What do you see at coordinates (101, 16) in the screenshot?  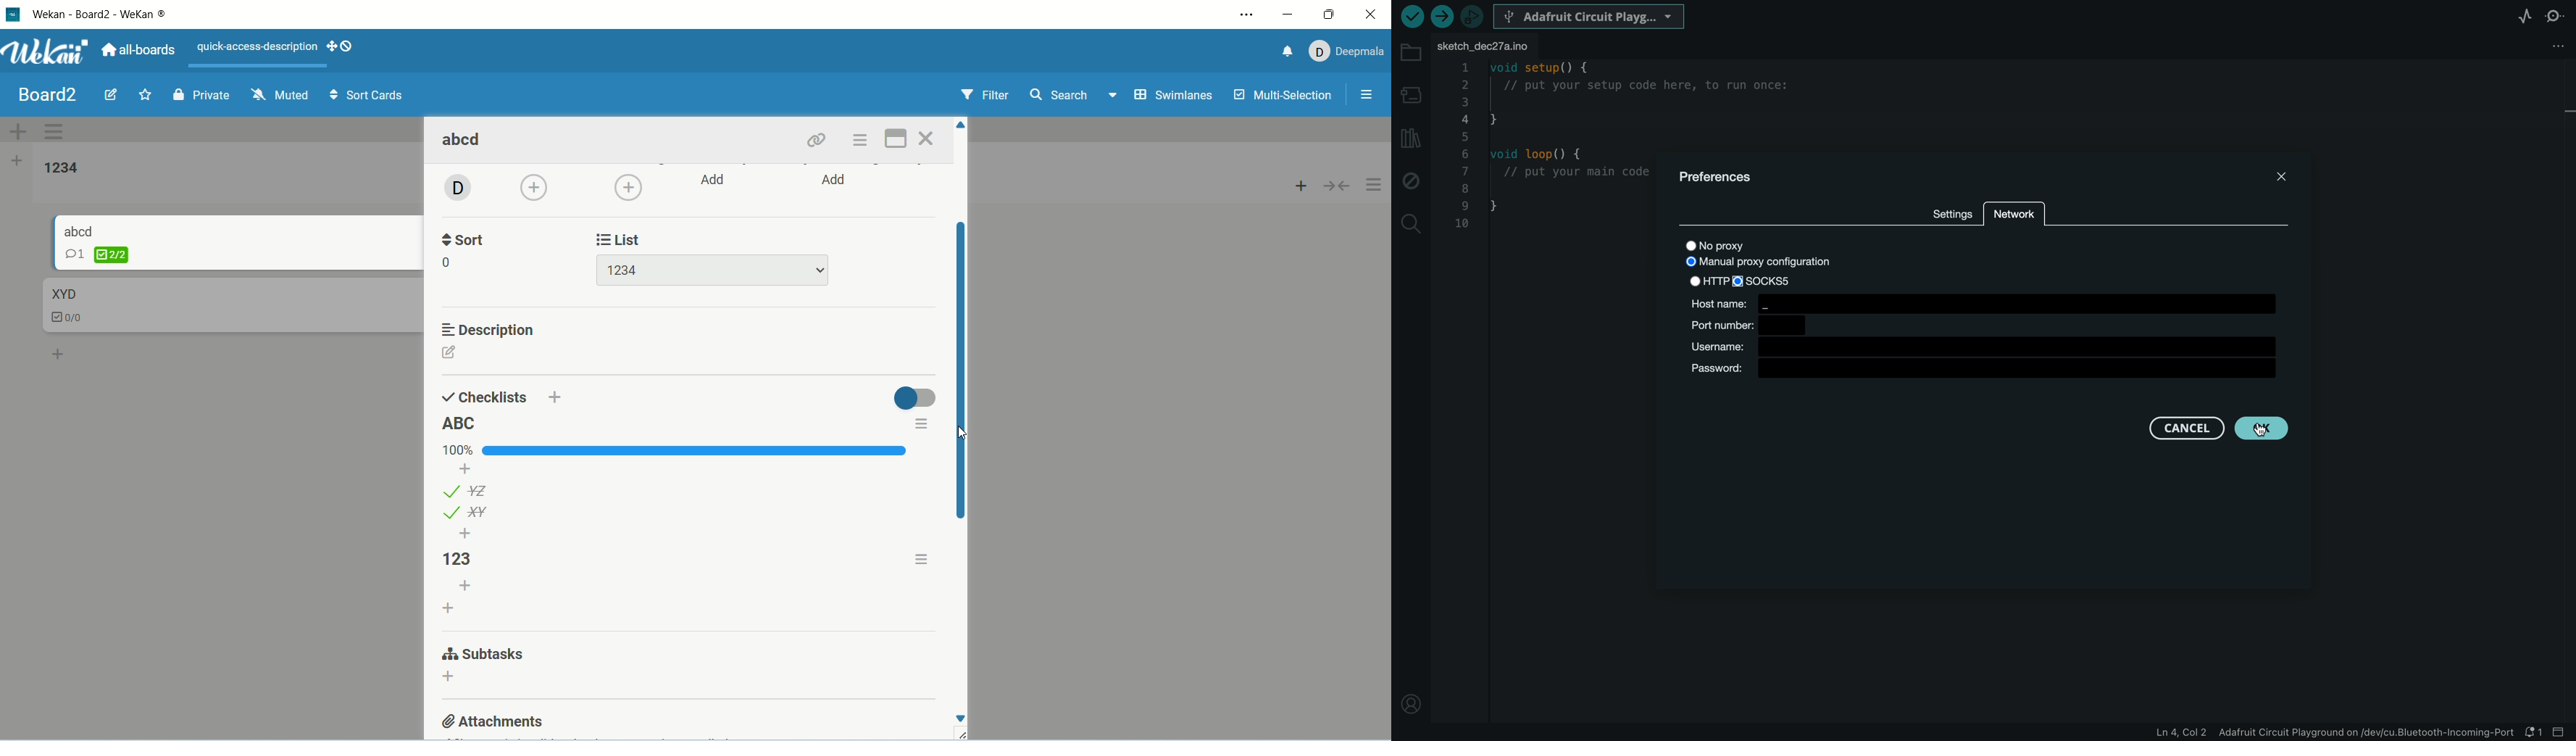 I see `wekan-wekan` at bounding box center [101, 16].